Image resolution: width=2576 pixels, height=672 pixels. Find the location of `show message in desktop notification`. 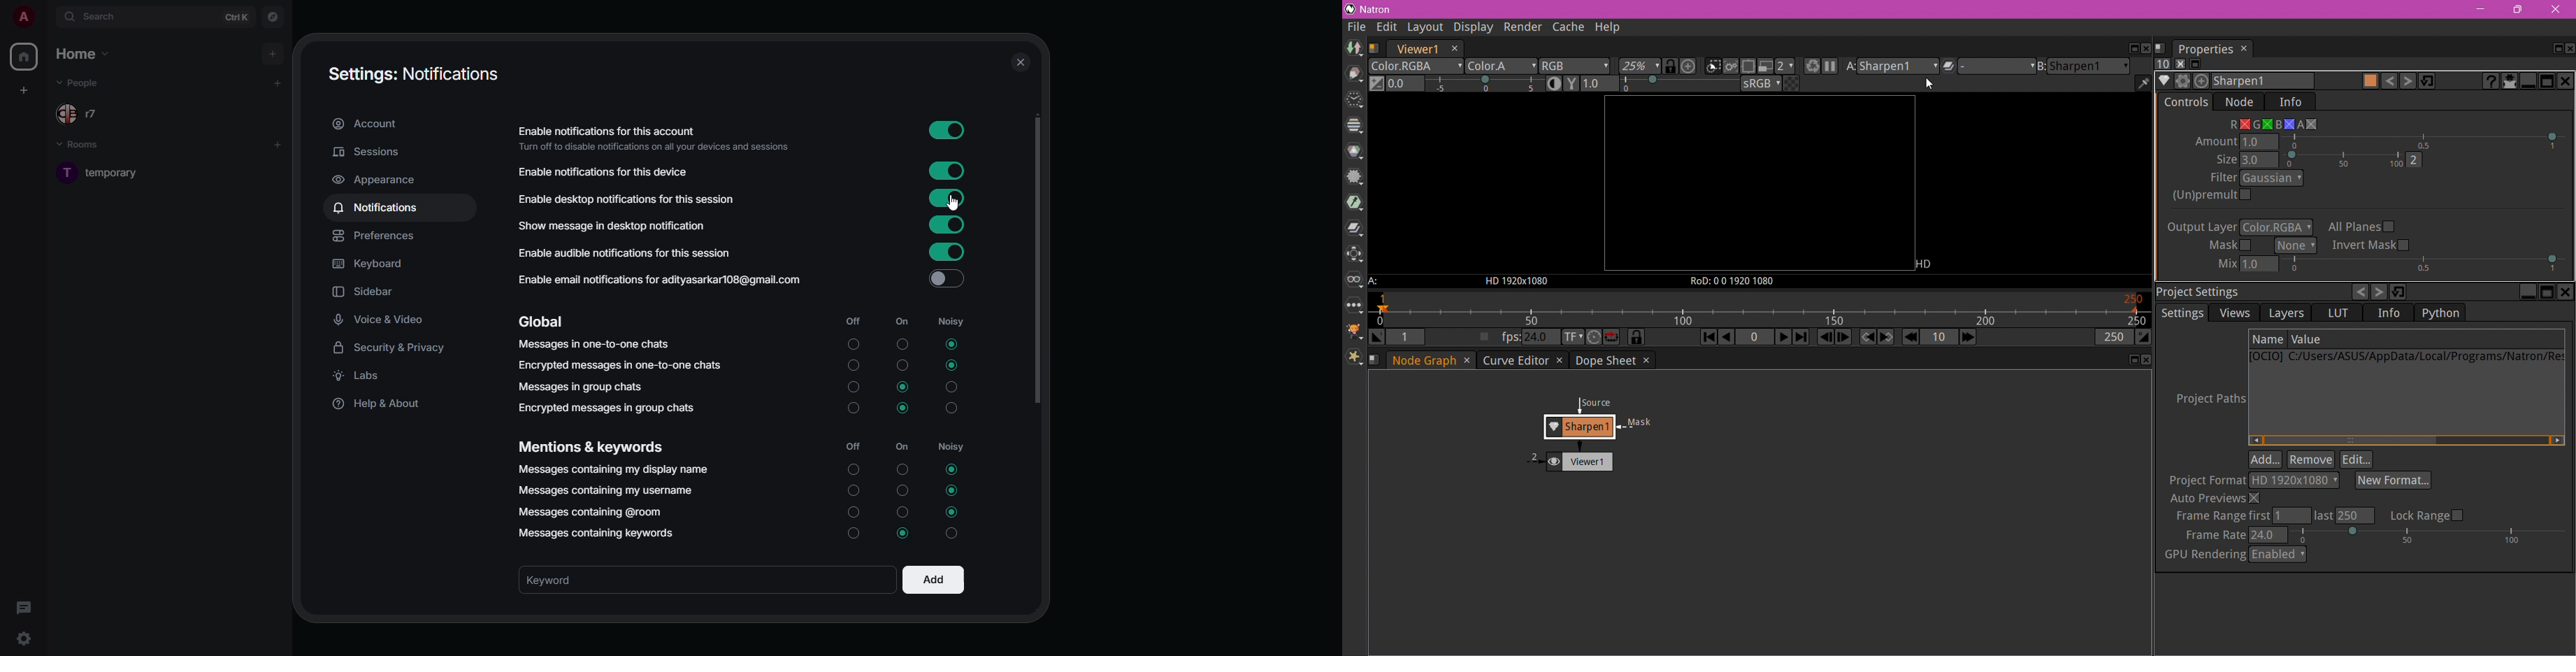

show message in desktop notification is located at coordinates (611, 225).